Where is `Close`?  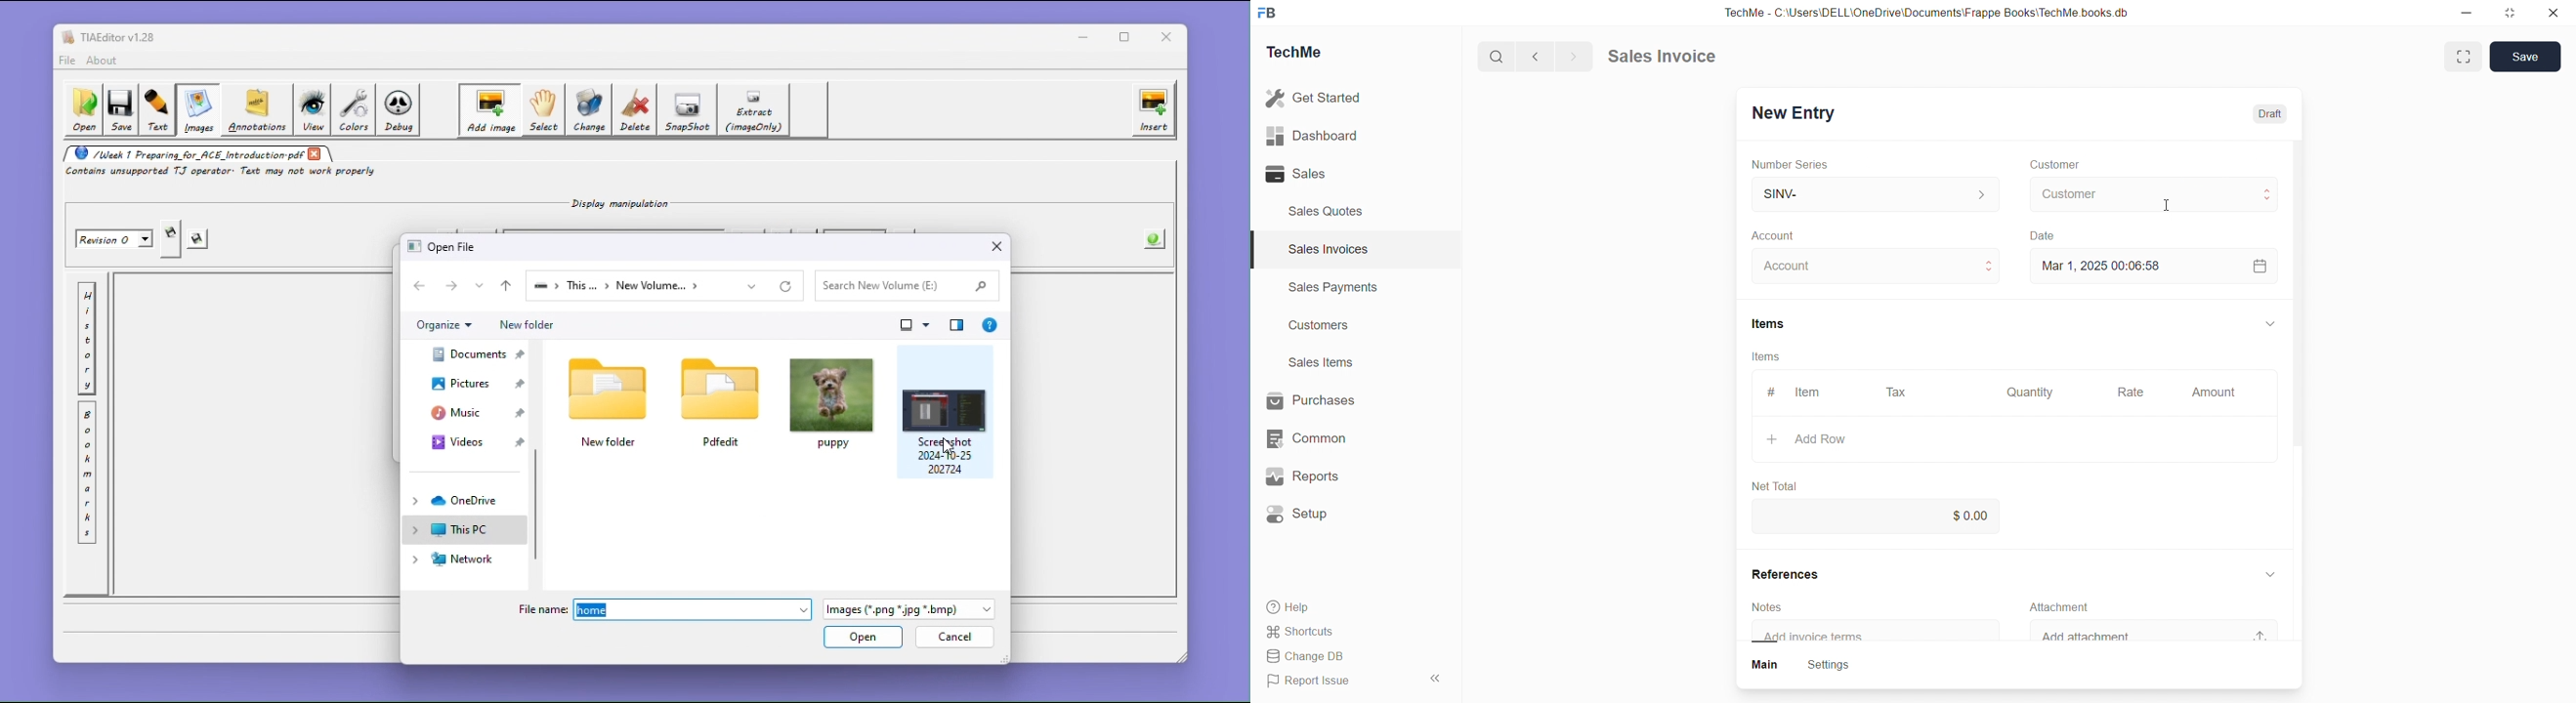
Close is located at coordinates (2558, 16).